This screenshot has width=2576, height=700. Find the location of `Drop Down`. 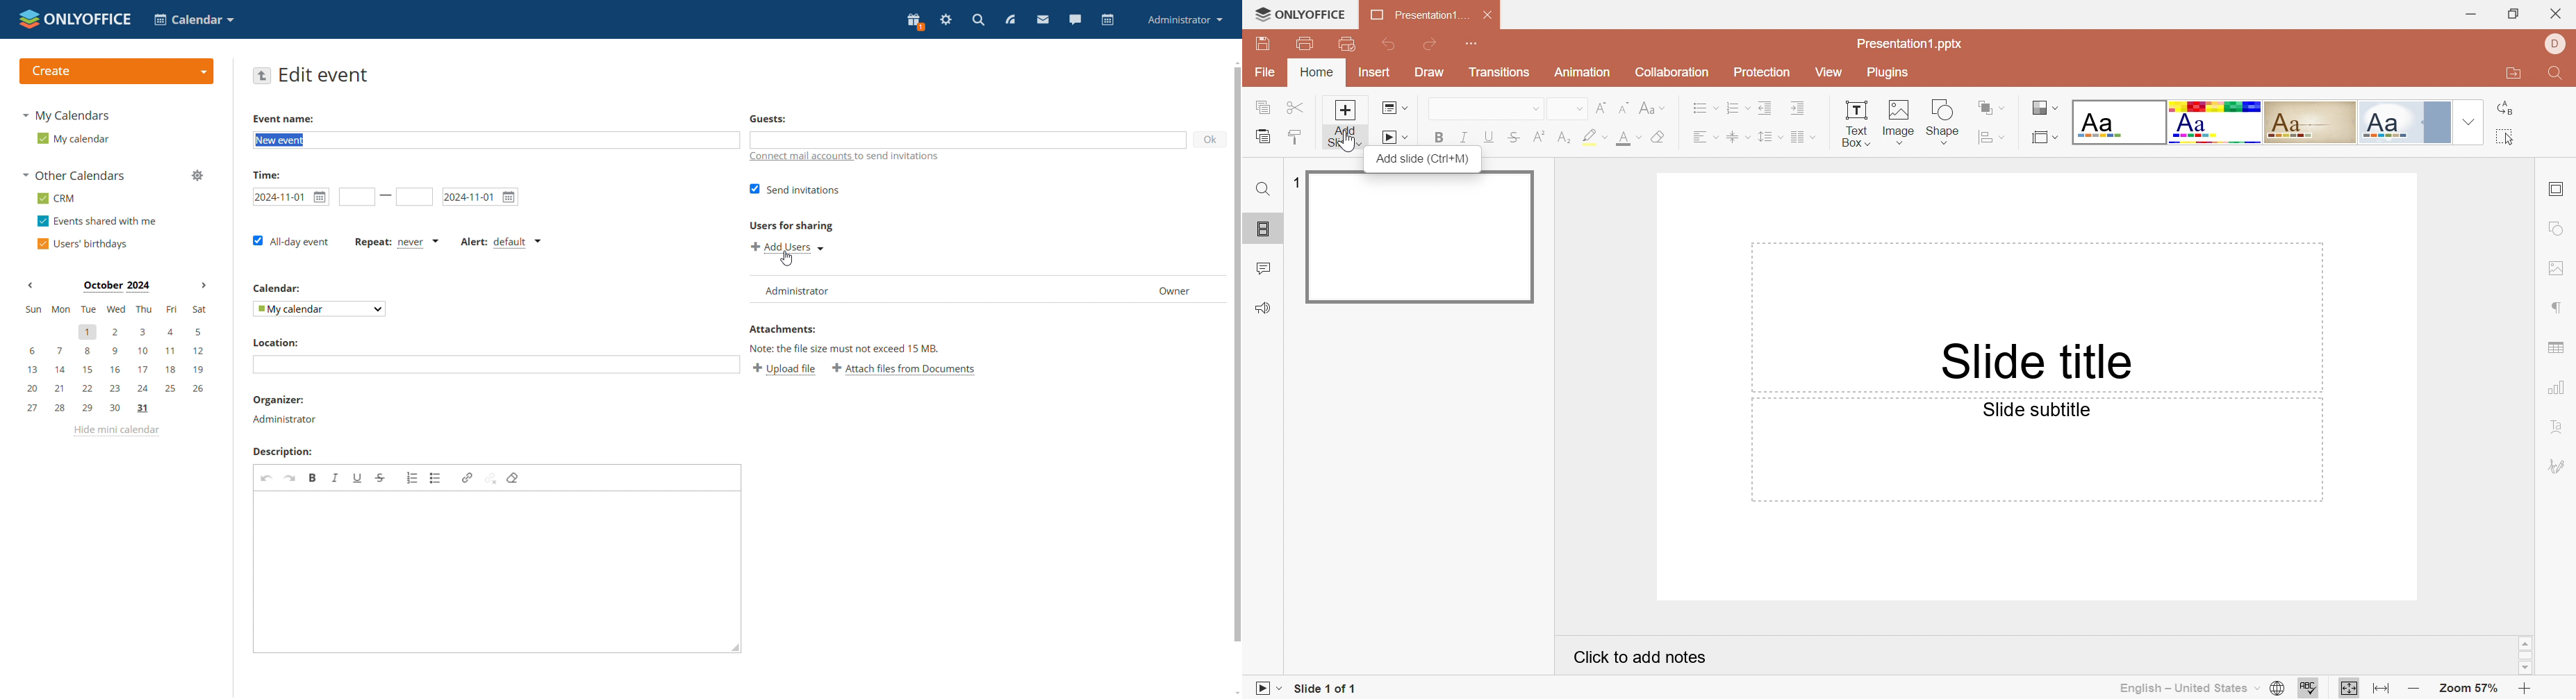

Drop Down is located at coordinates (1579, 109).